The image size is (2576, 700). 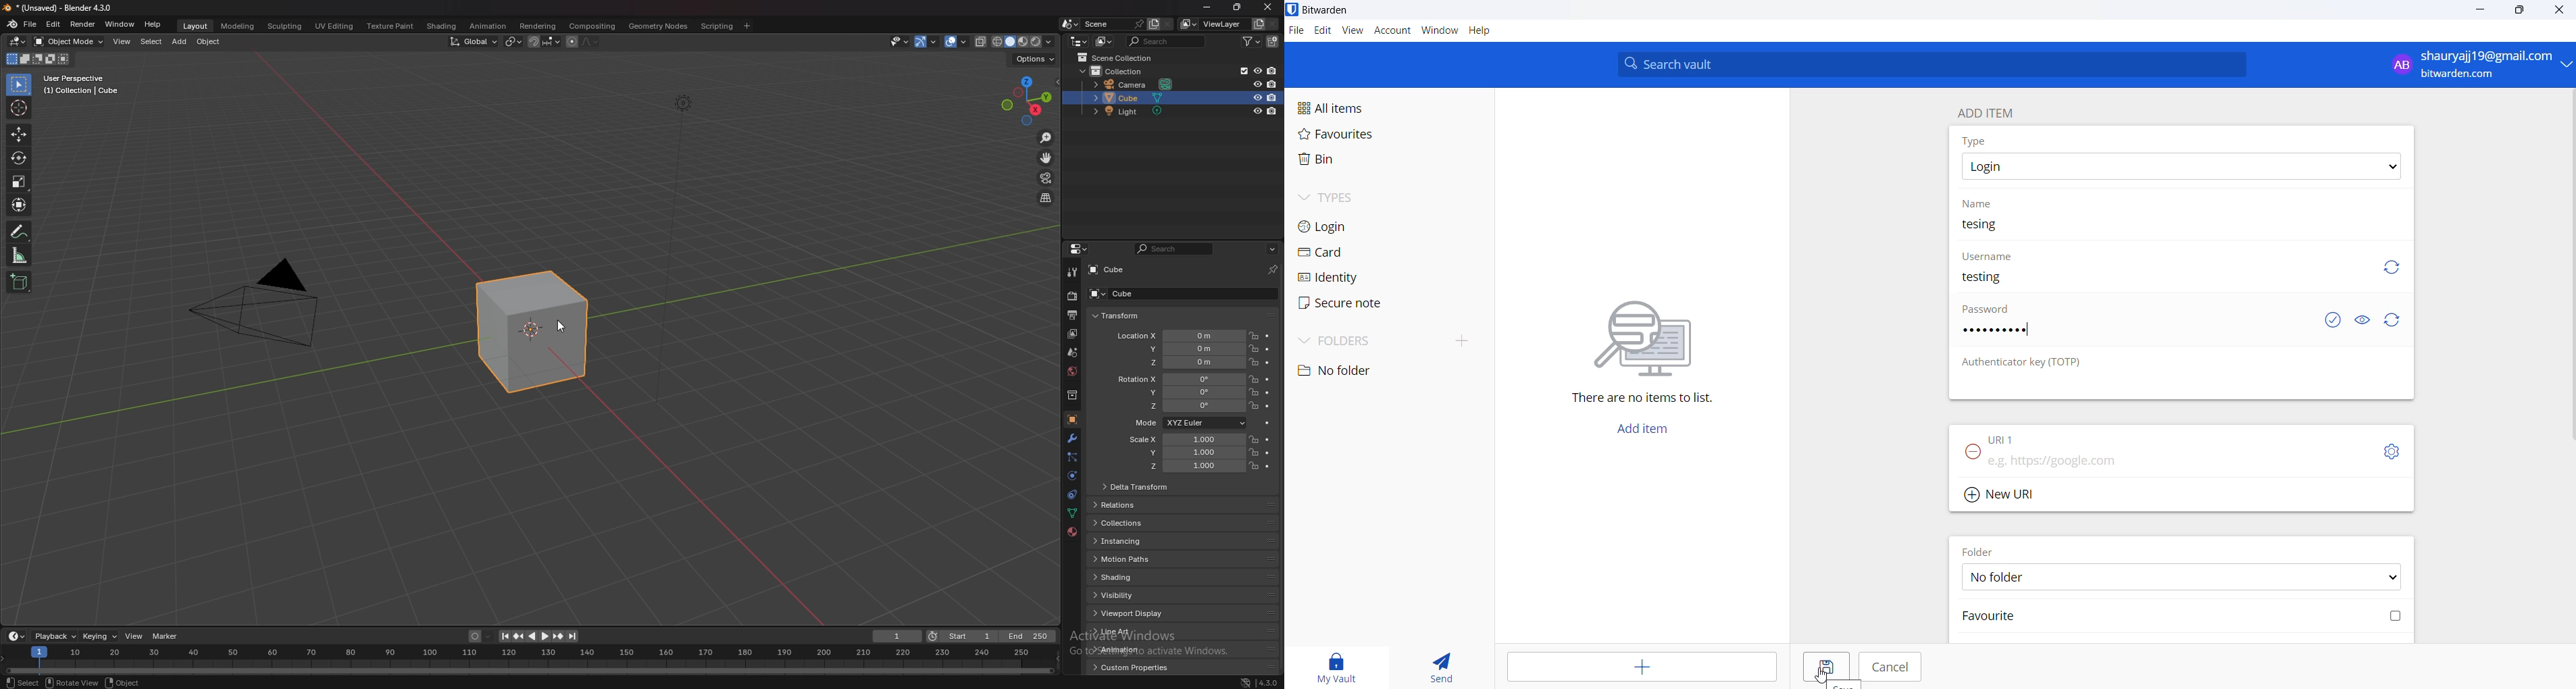 I want to click on help, so click(x=153, y=25).